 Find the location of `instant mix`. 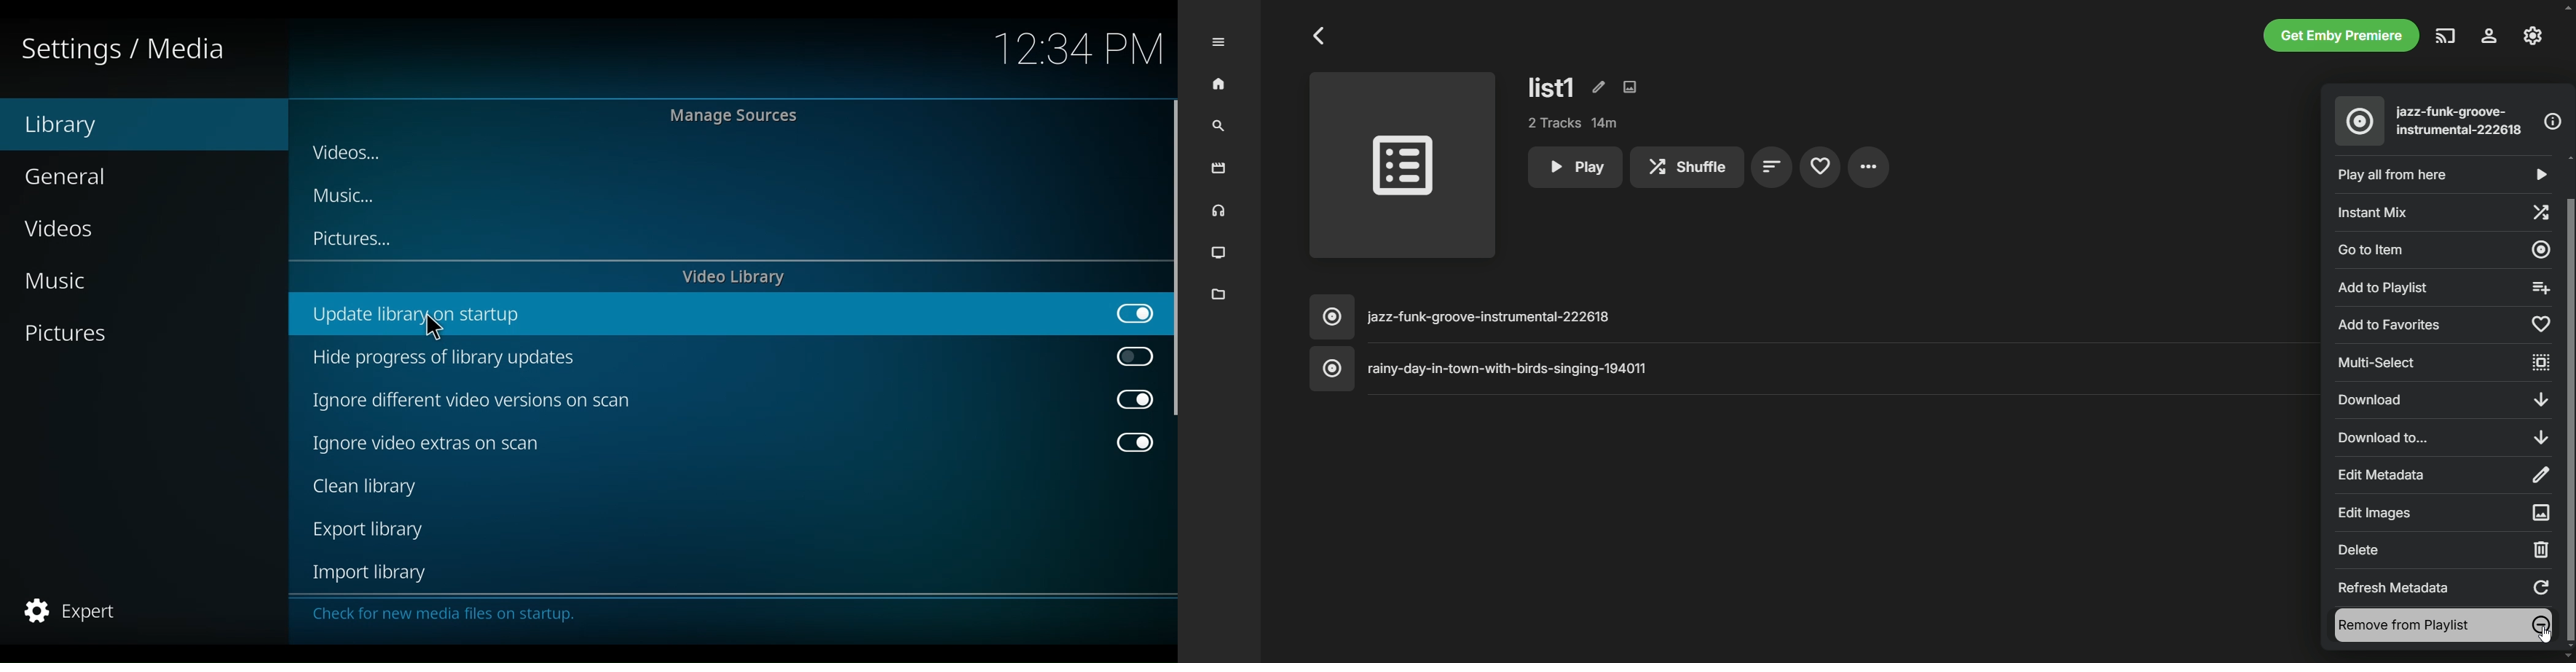

instant mix is located at coordinates (2441, 211).